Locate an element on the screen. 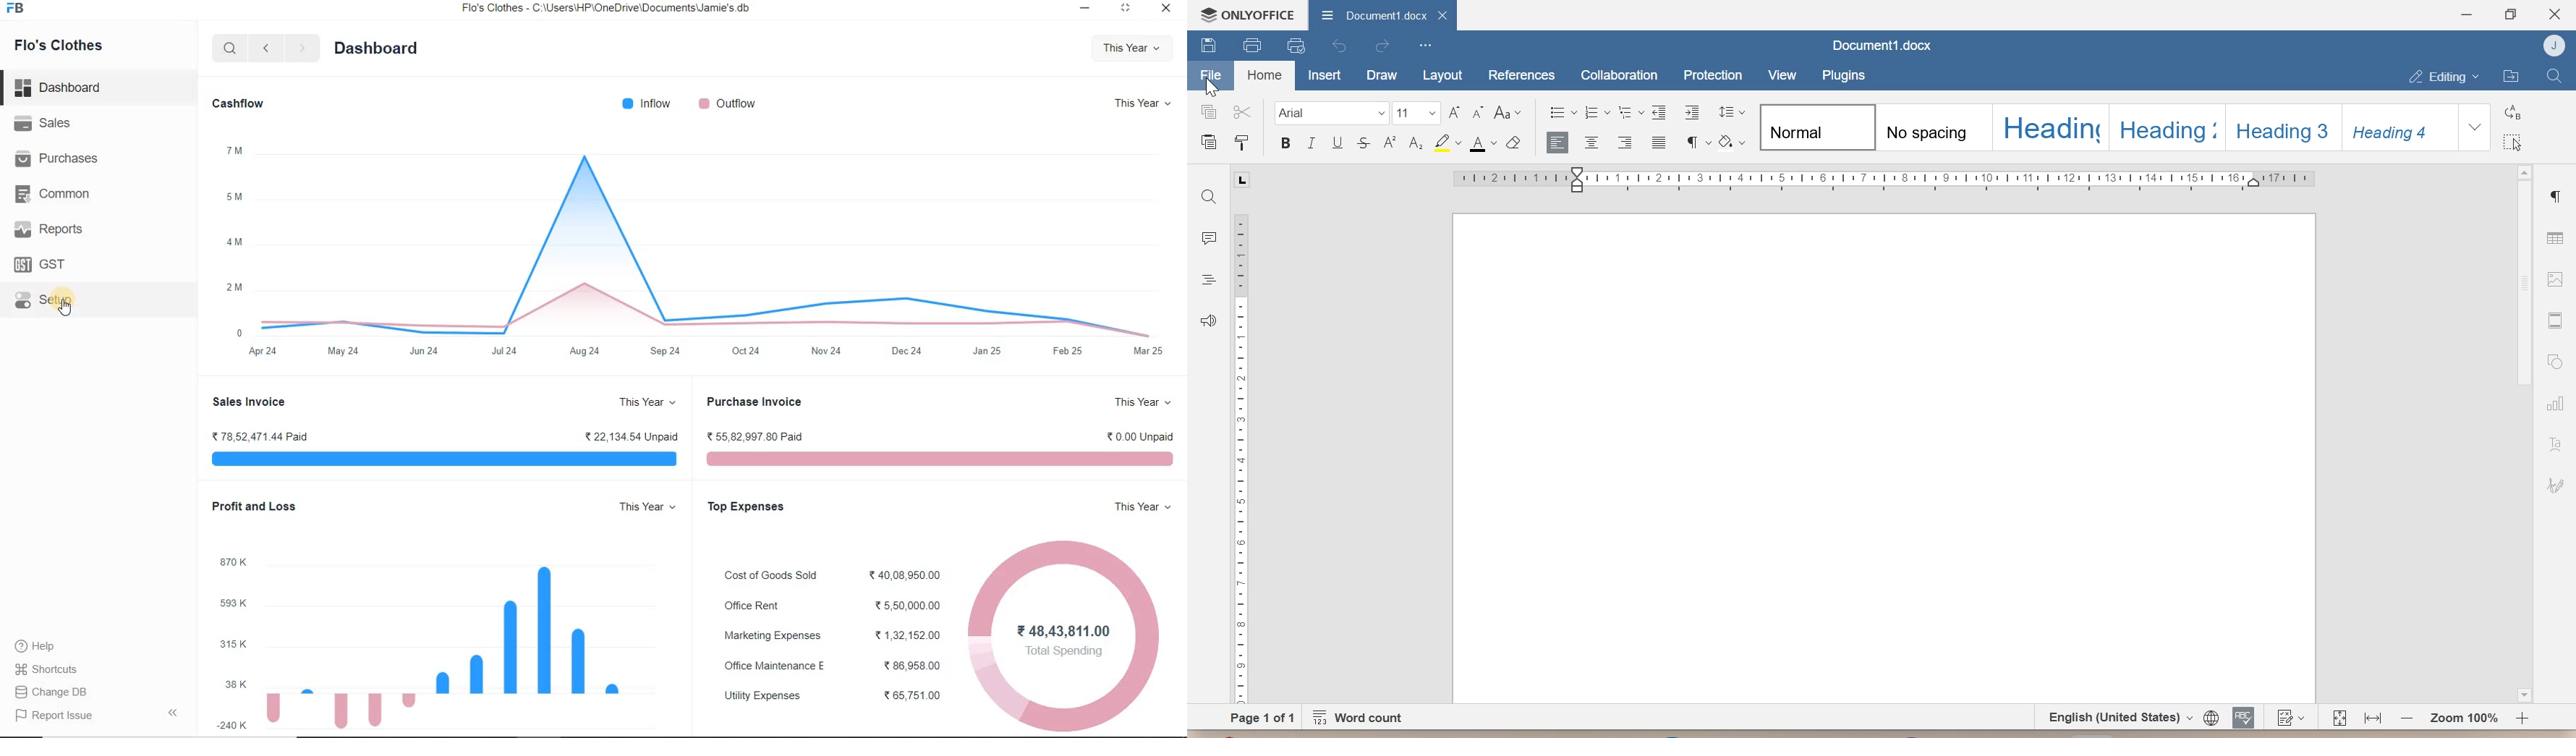 The width and height of the screenshot is (2576, 756). Print file is located at coordinates (1251, 45).